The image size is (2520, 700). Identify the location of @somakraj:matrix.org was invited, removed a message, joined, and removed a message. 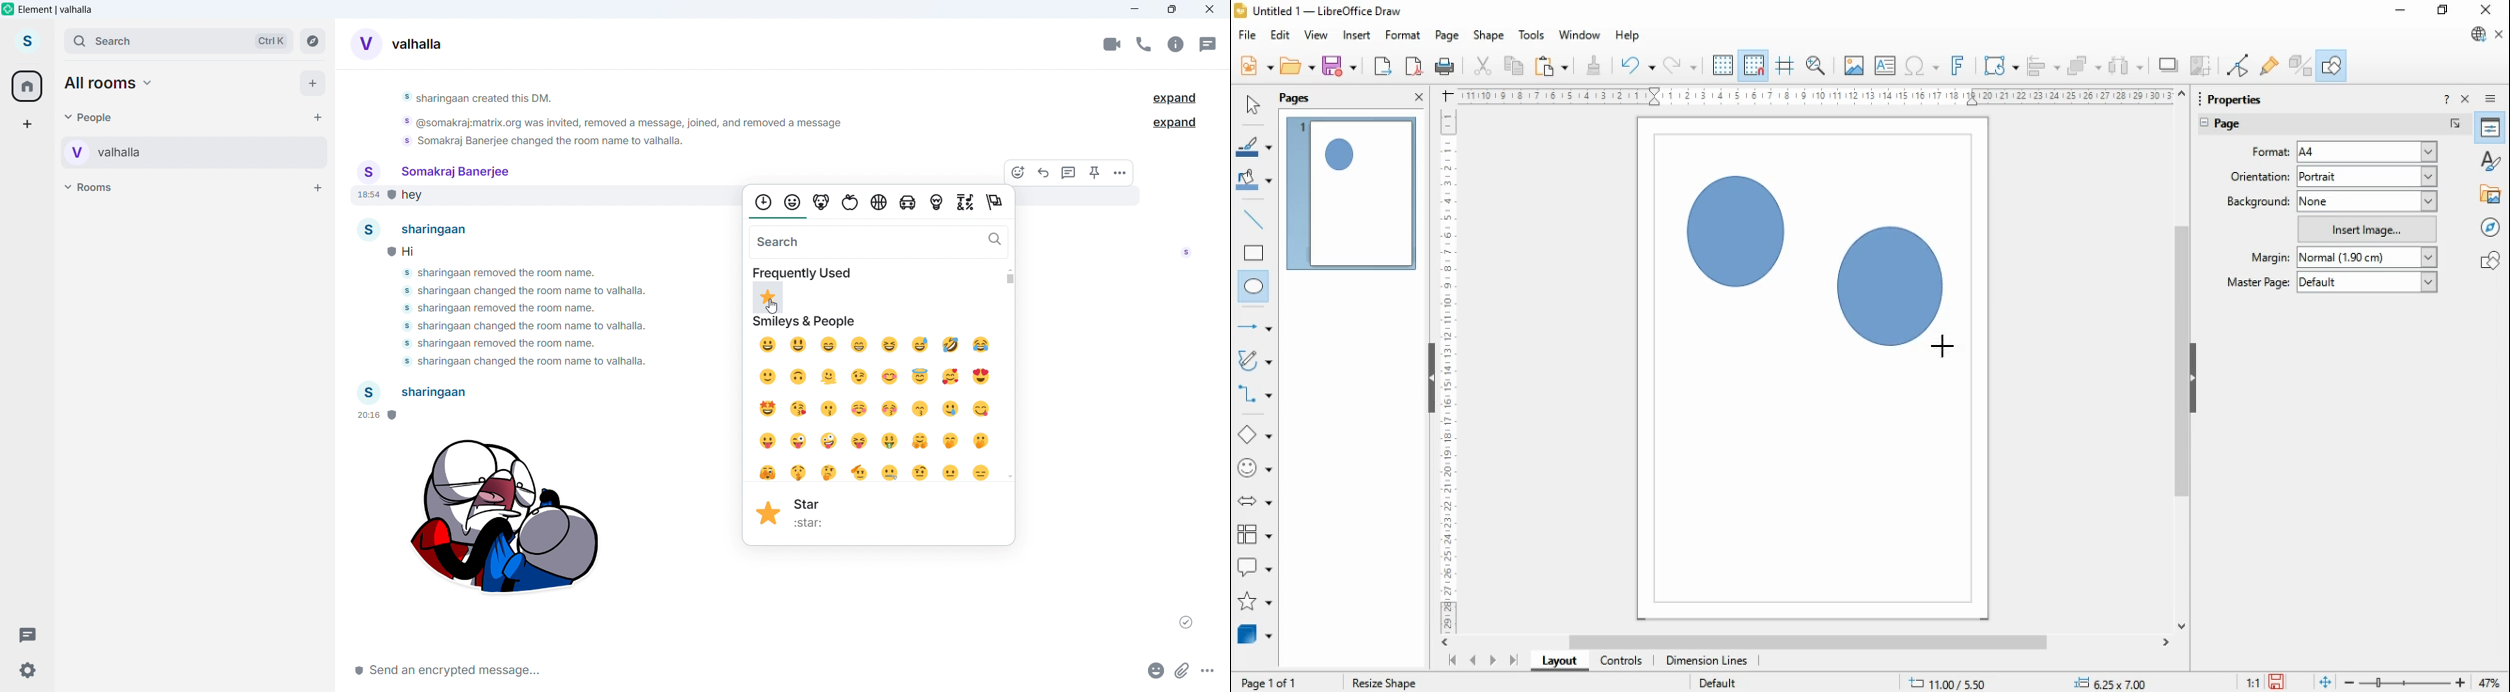
(622, 124).